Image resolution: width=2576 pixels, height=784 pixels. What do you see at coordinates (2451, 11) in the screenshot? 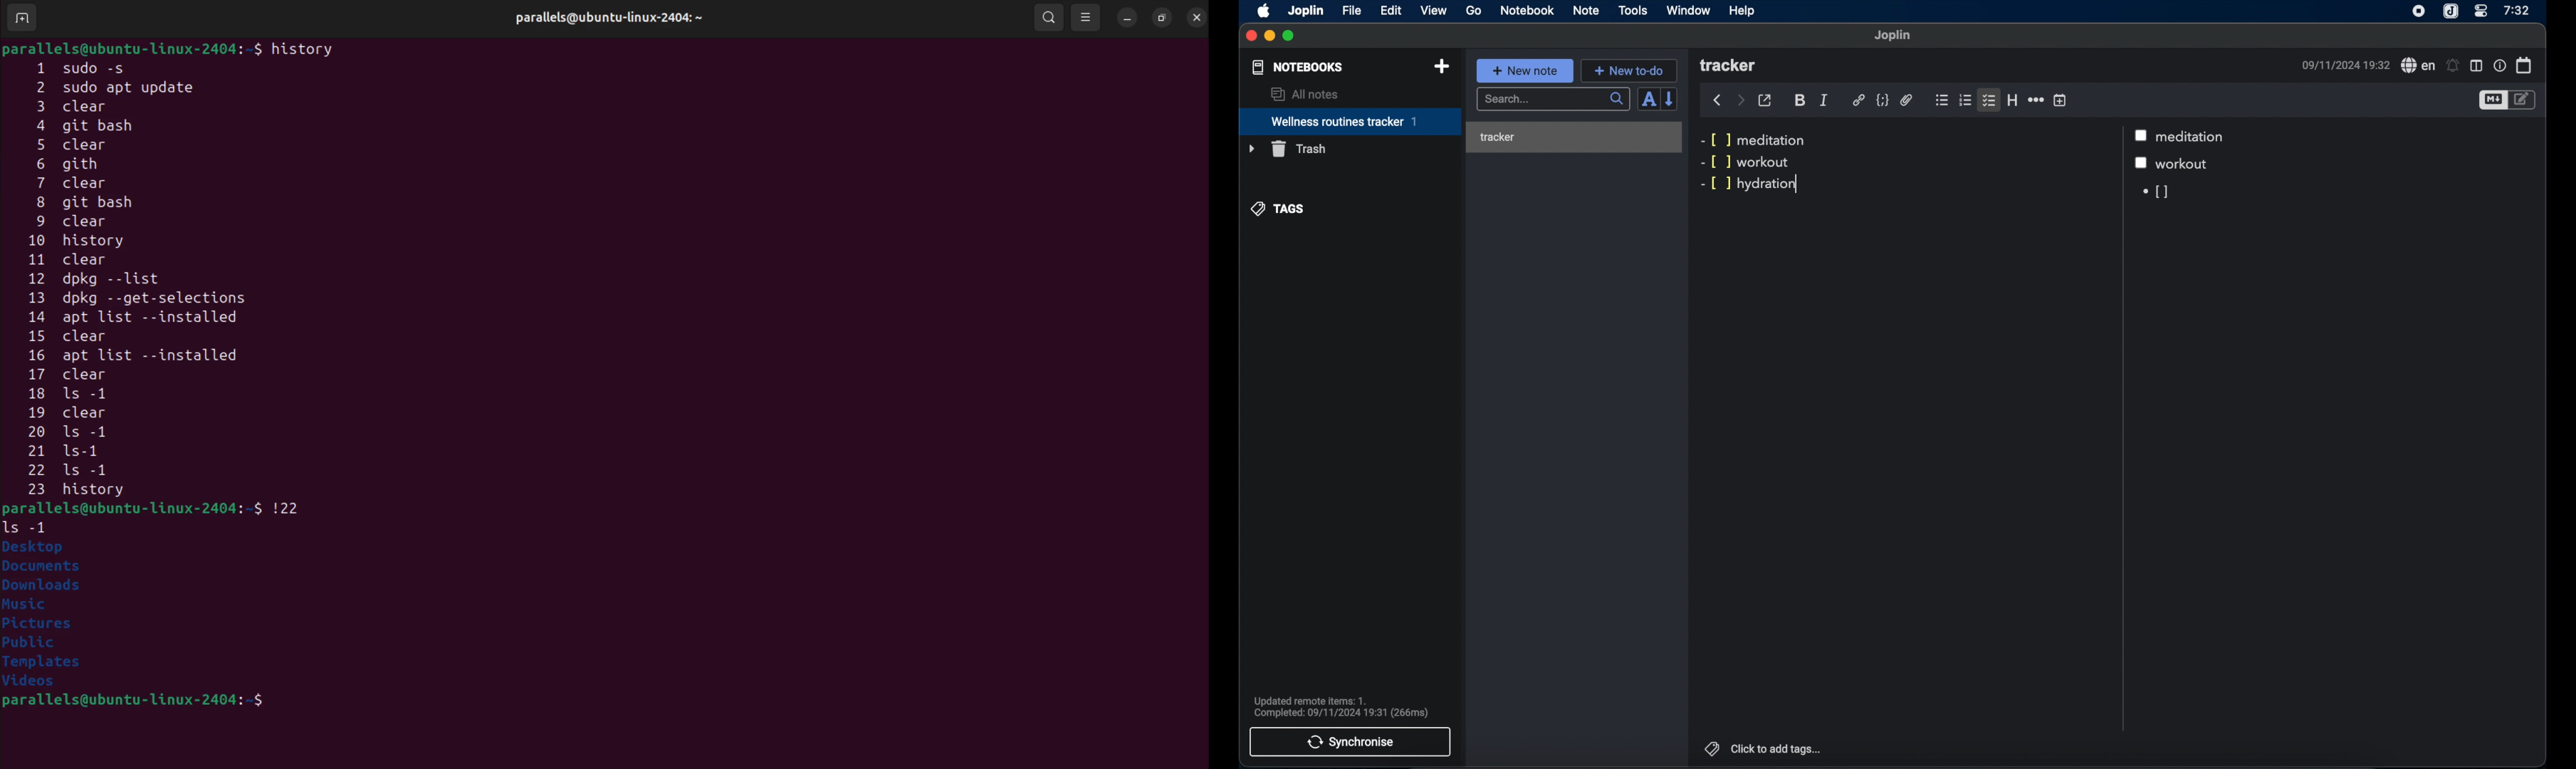
I see `joplin icon` at bounding box center [2451, 11].